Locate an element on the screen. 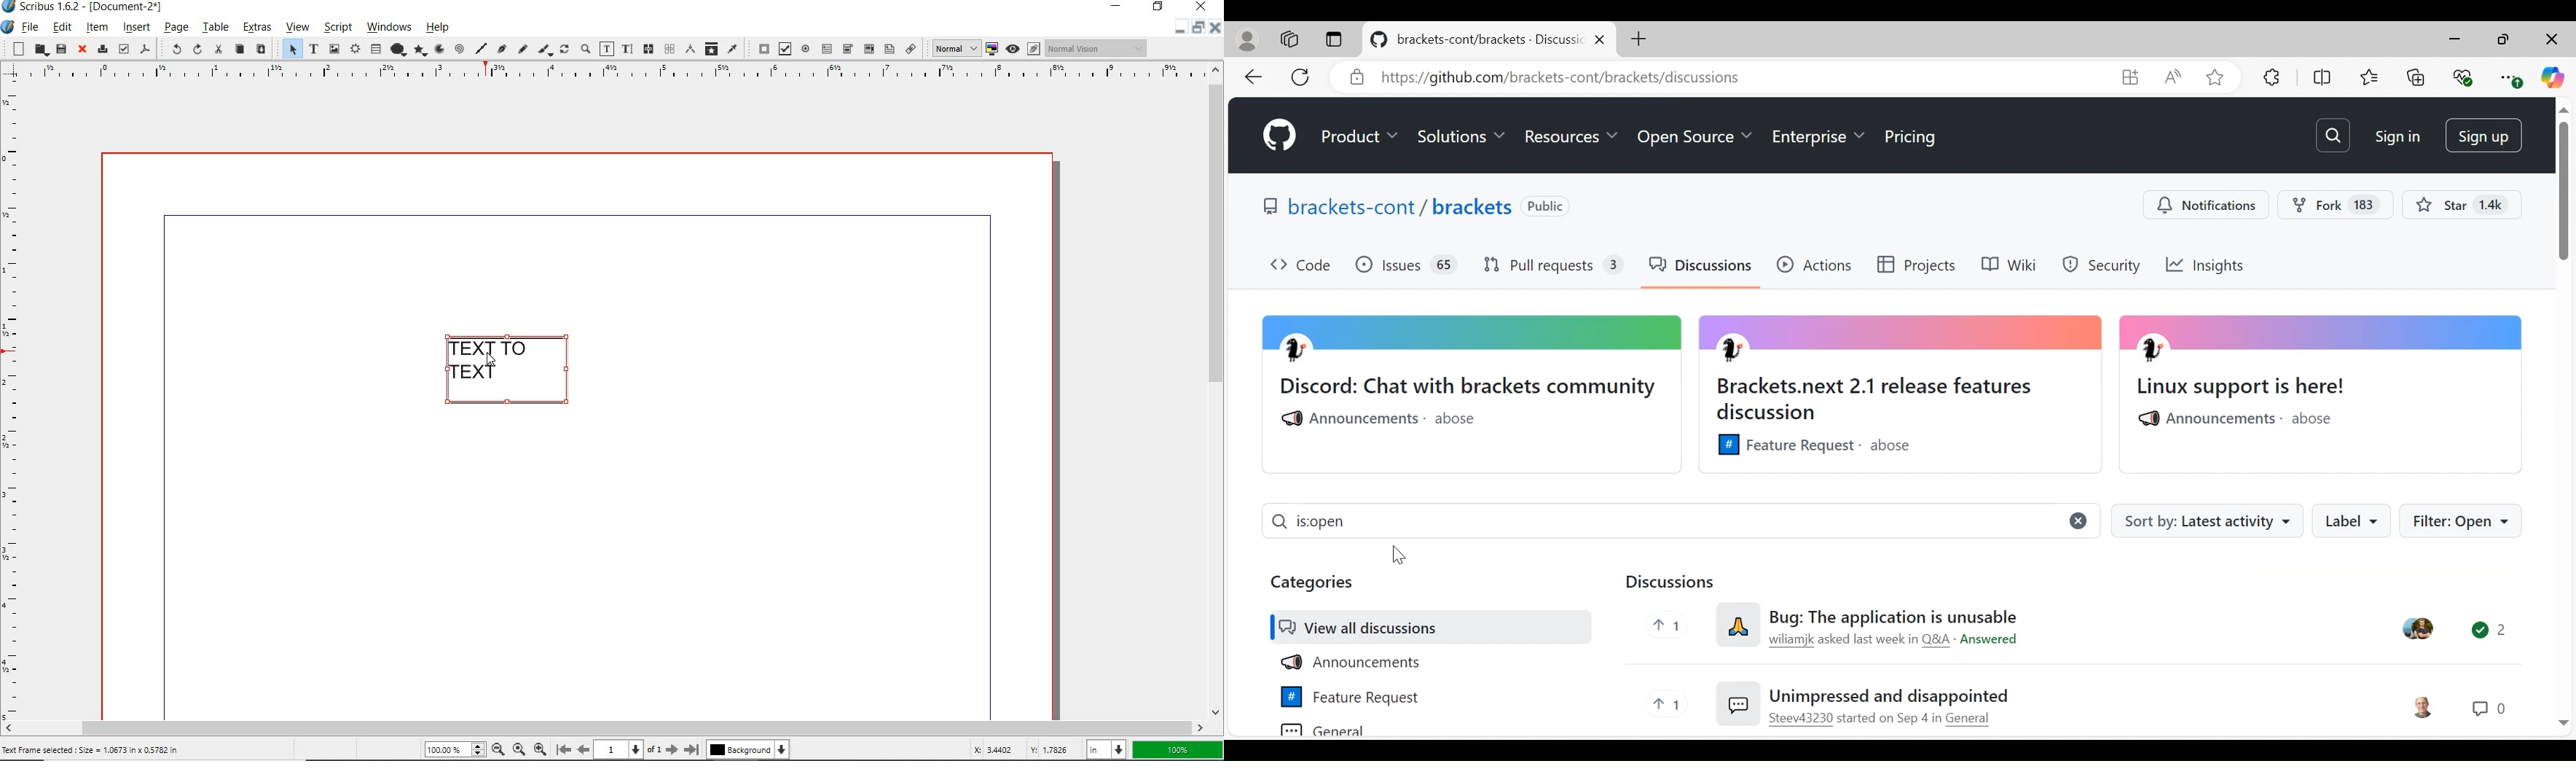 The image size is (2576, 784). pdf combo box is located at coordinates (868, 50).